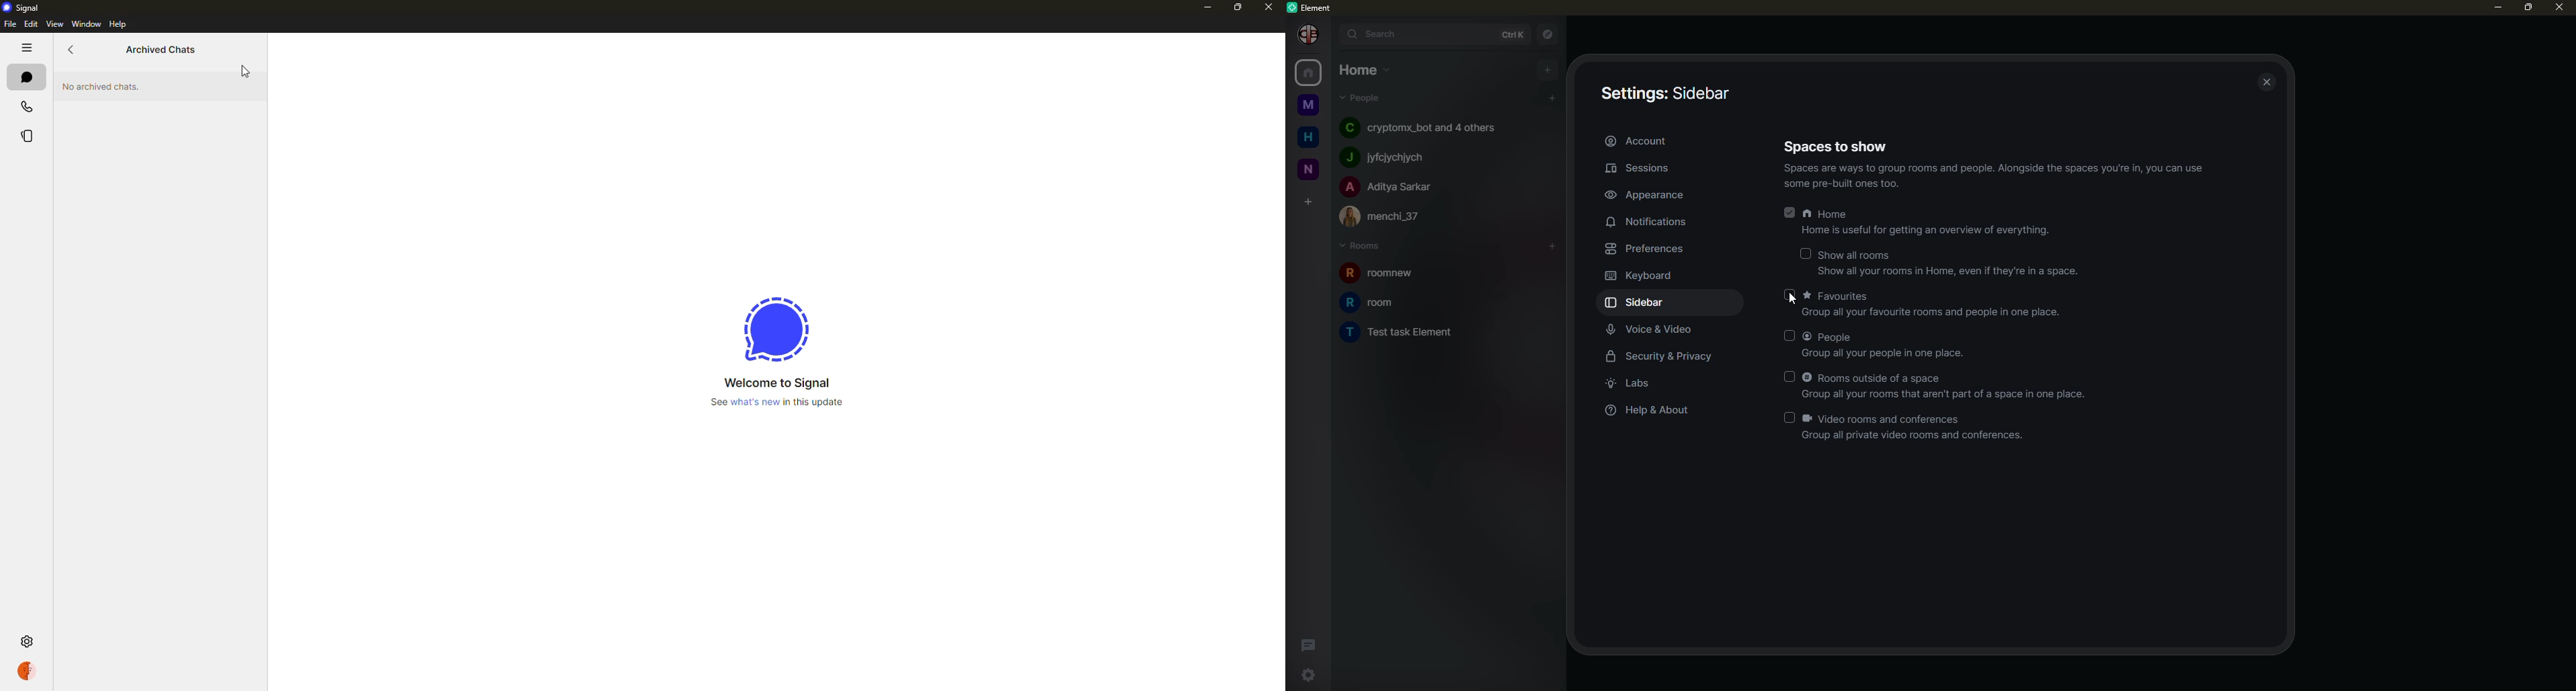  I want to click on favorites, so click(1936, 303).